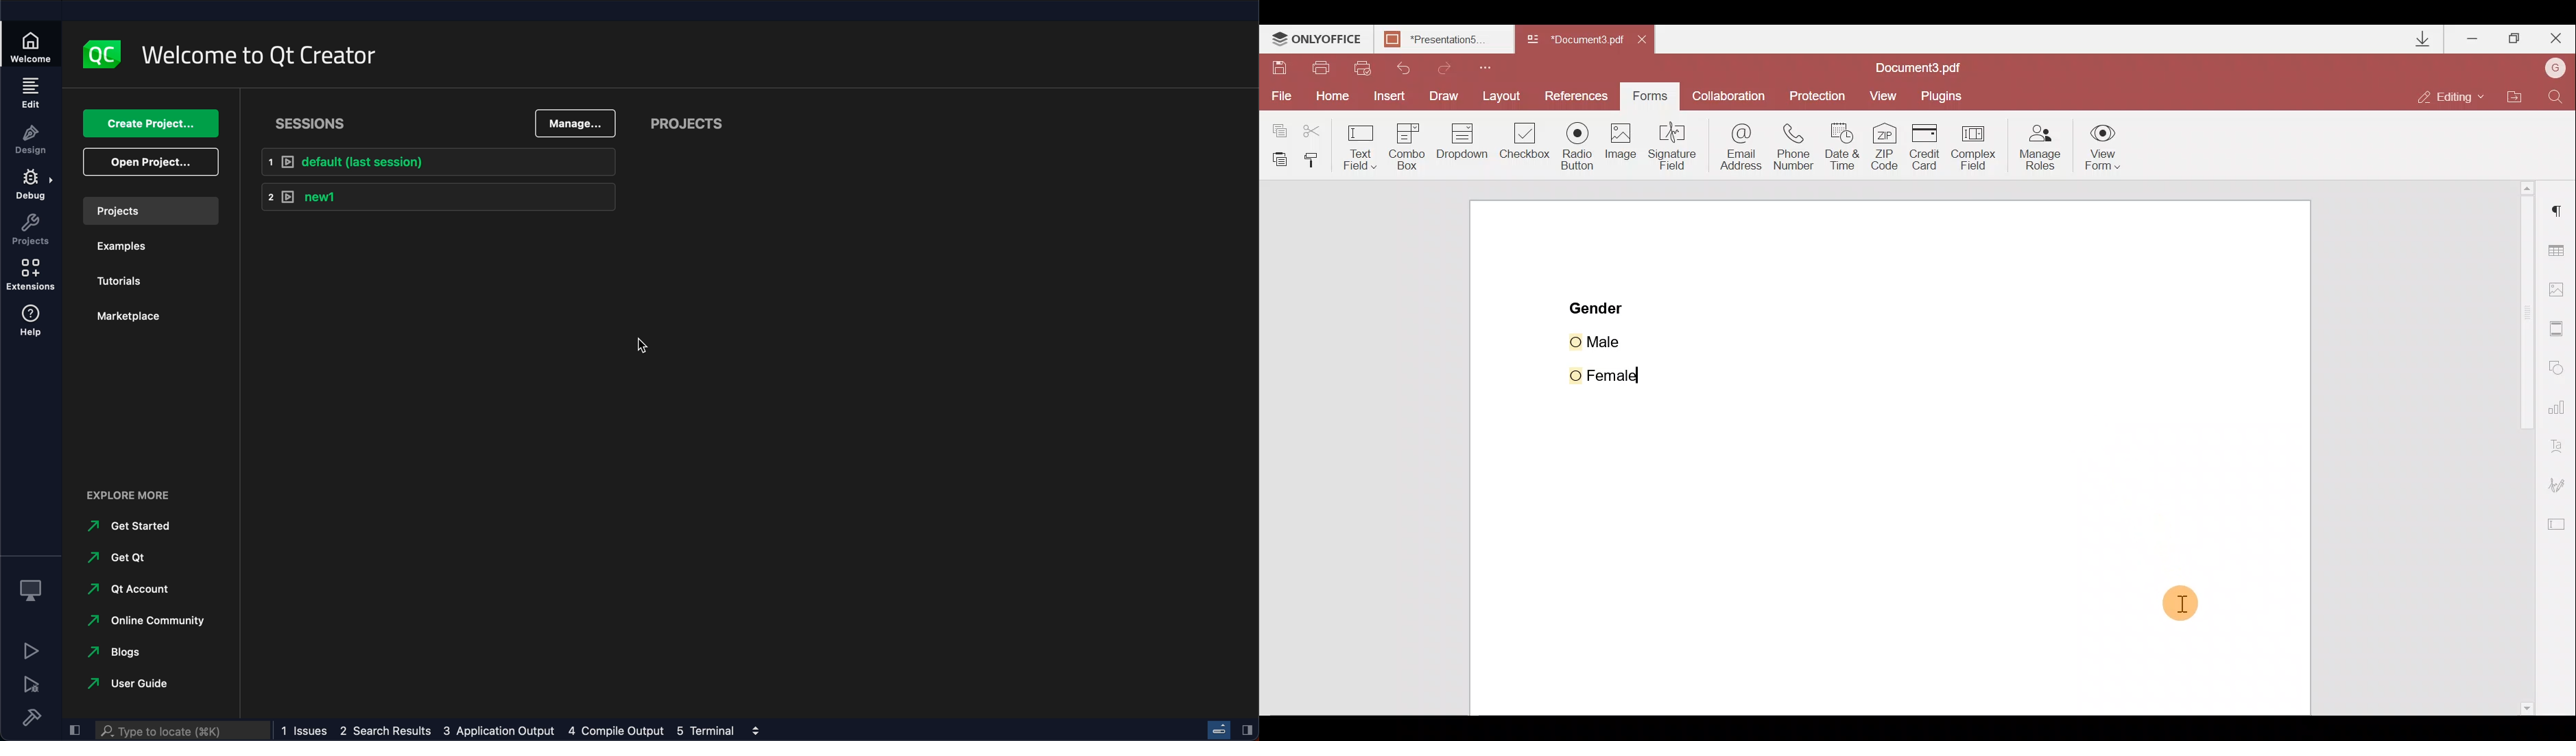 The image size is (2576, 756). What do you see at coordinates (1278, 97) in the screenshot?
I see `File` at bounding box center [1278, 97].